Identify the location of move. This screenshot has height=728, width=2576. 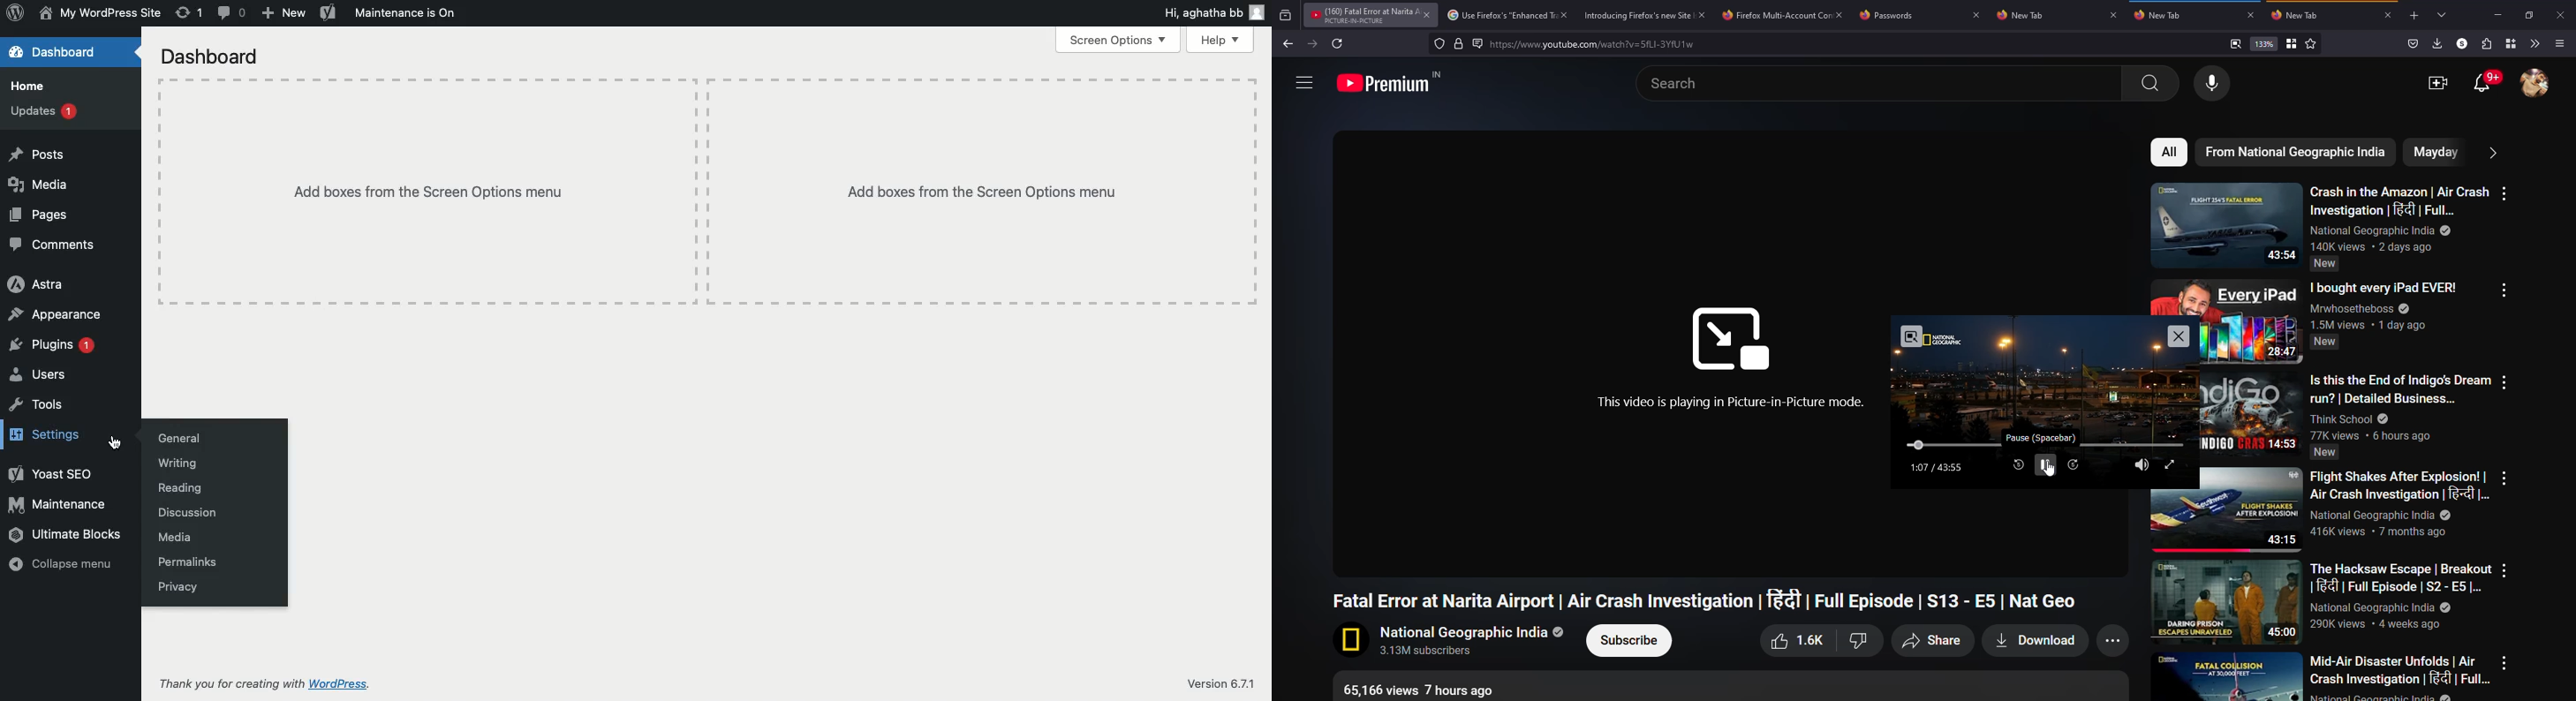
(1918, 445).